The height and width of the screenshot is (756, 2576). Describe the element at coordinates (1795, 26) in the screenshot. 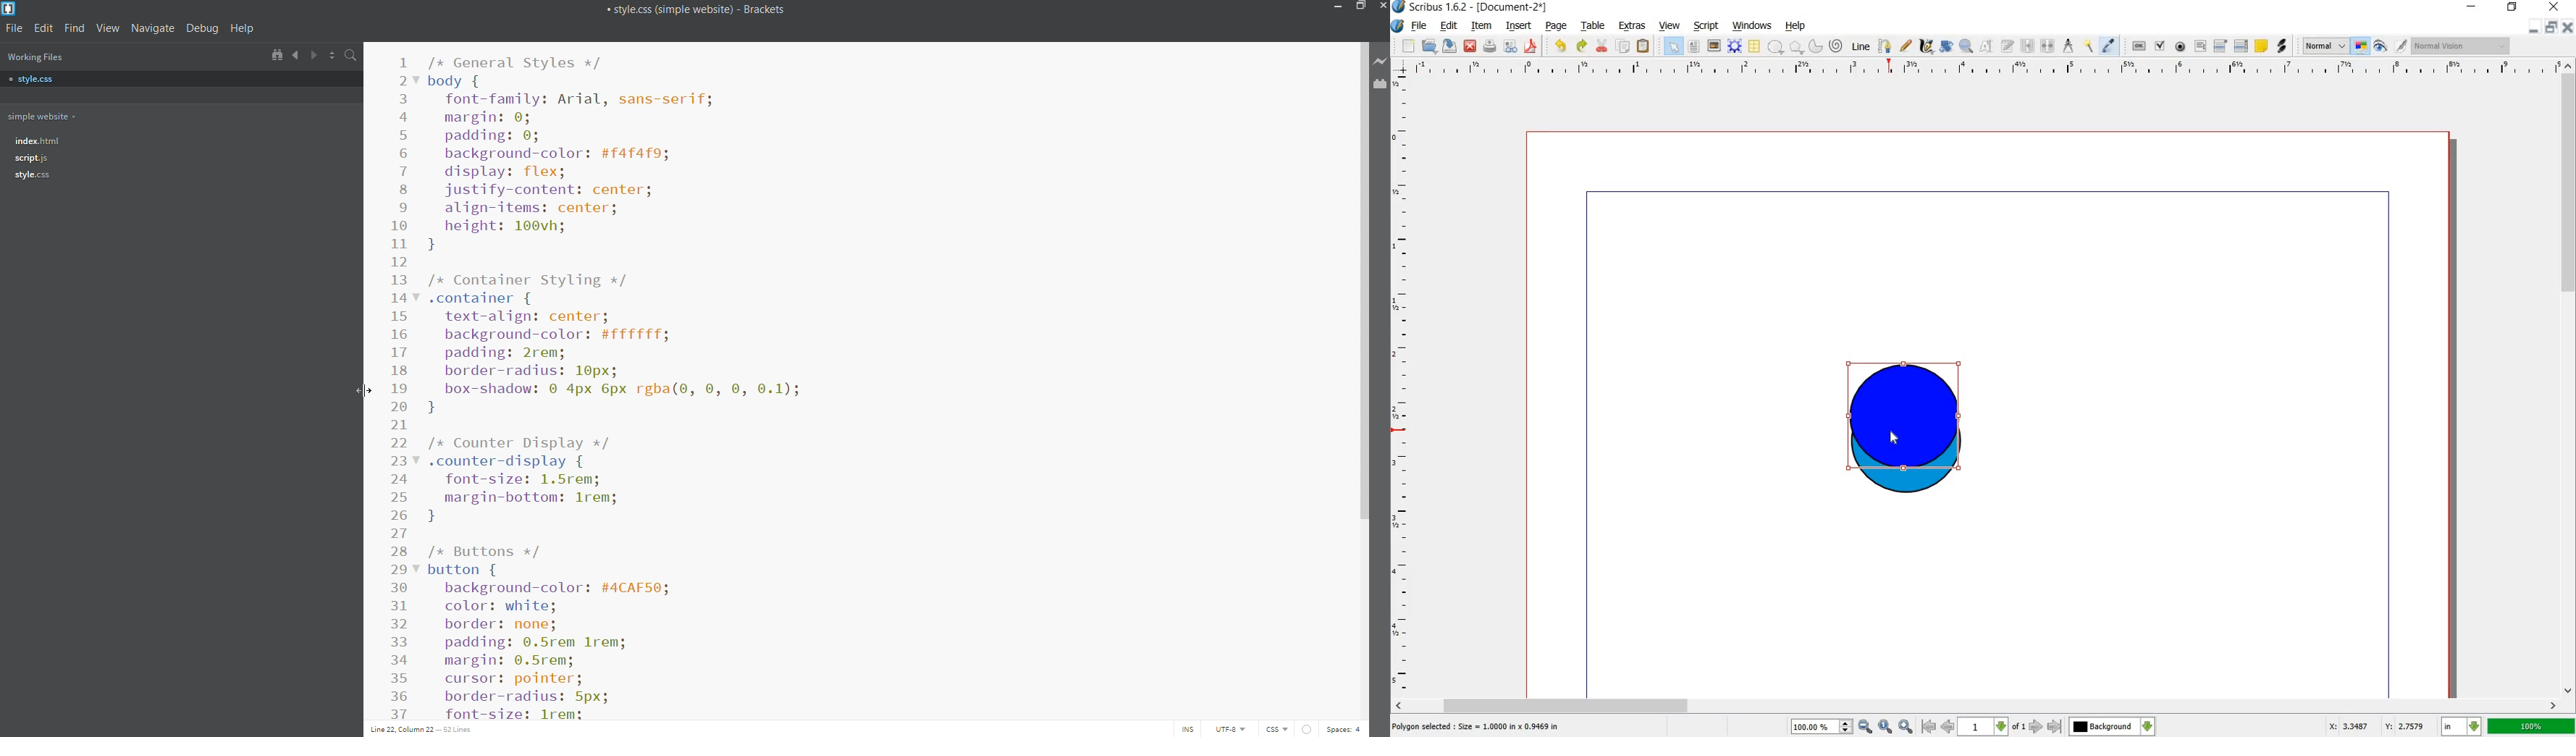

I see `help` at that location.